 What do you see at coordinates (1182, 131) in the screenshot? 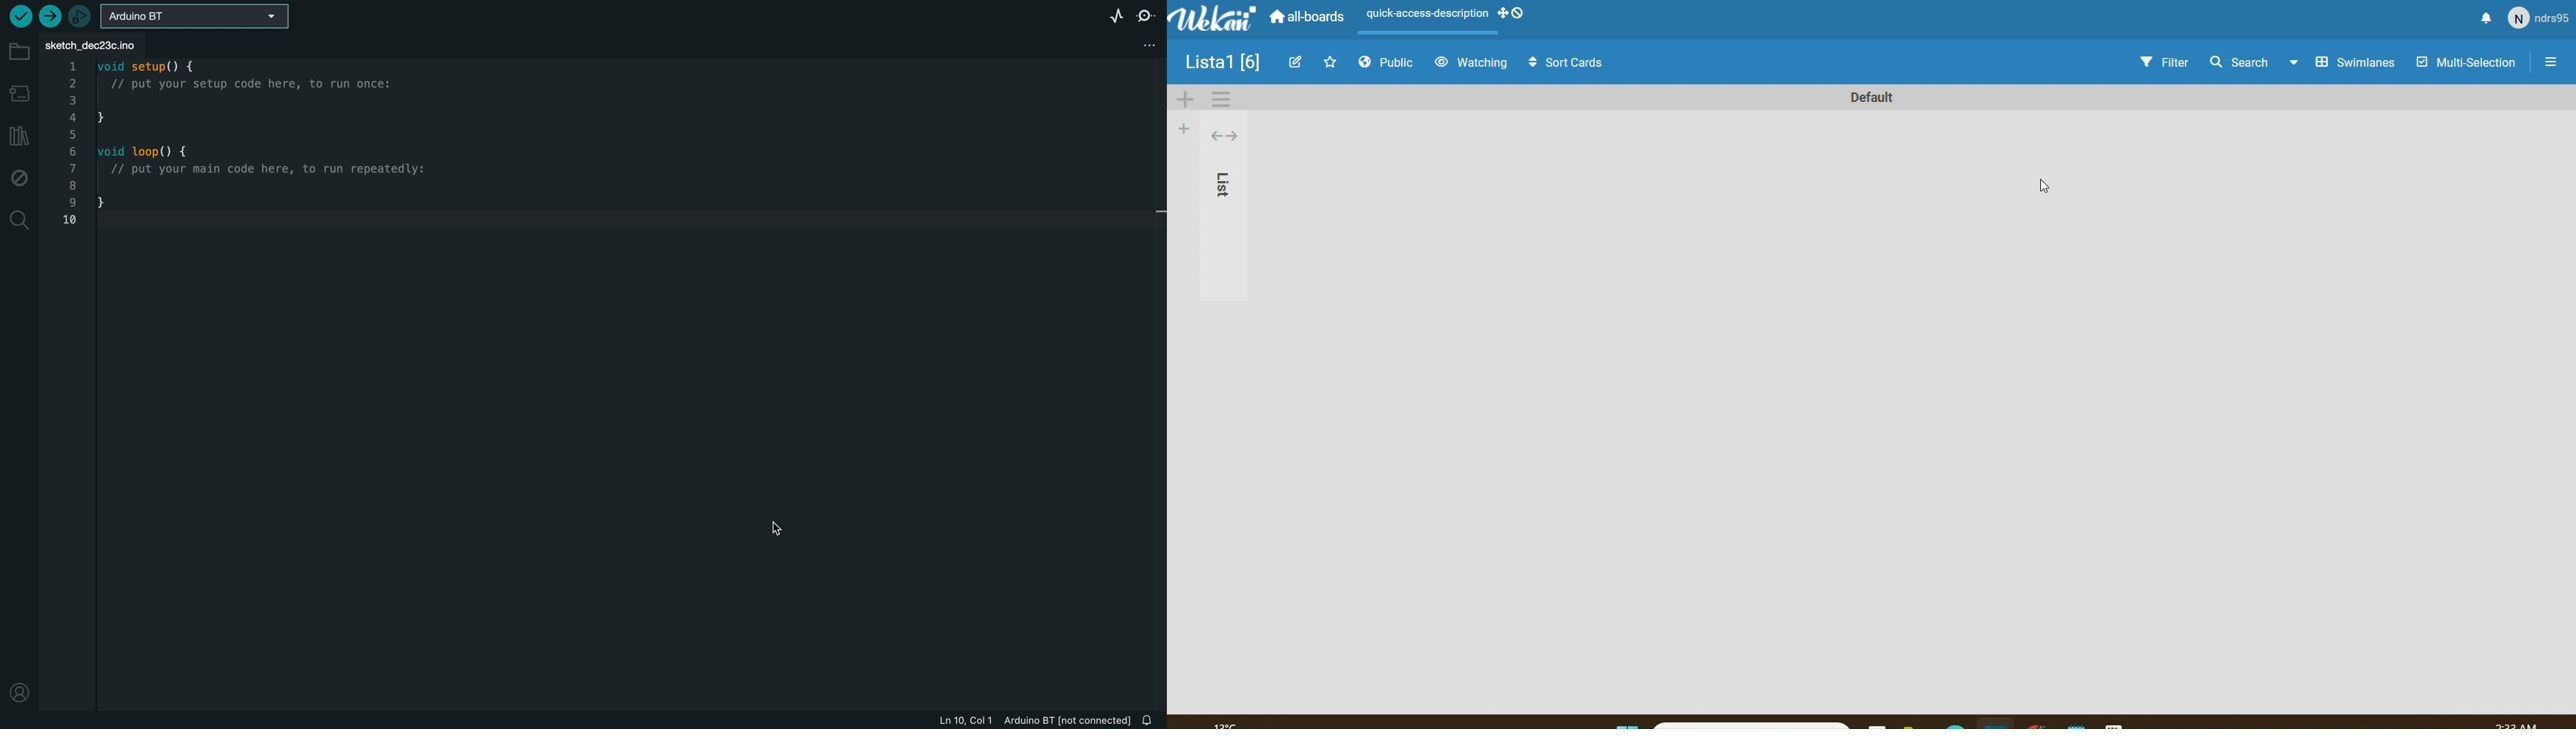
I see `Add` at bounding box center [1182, 131].